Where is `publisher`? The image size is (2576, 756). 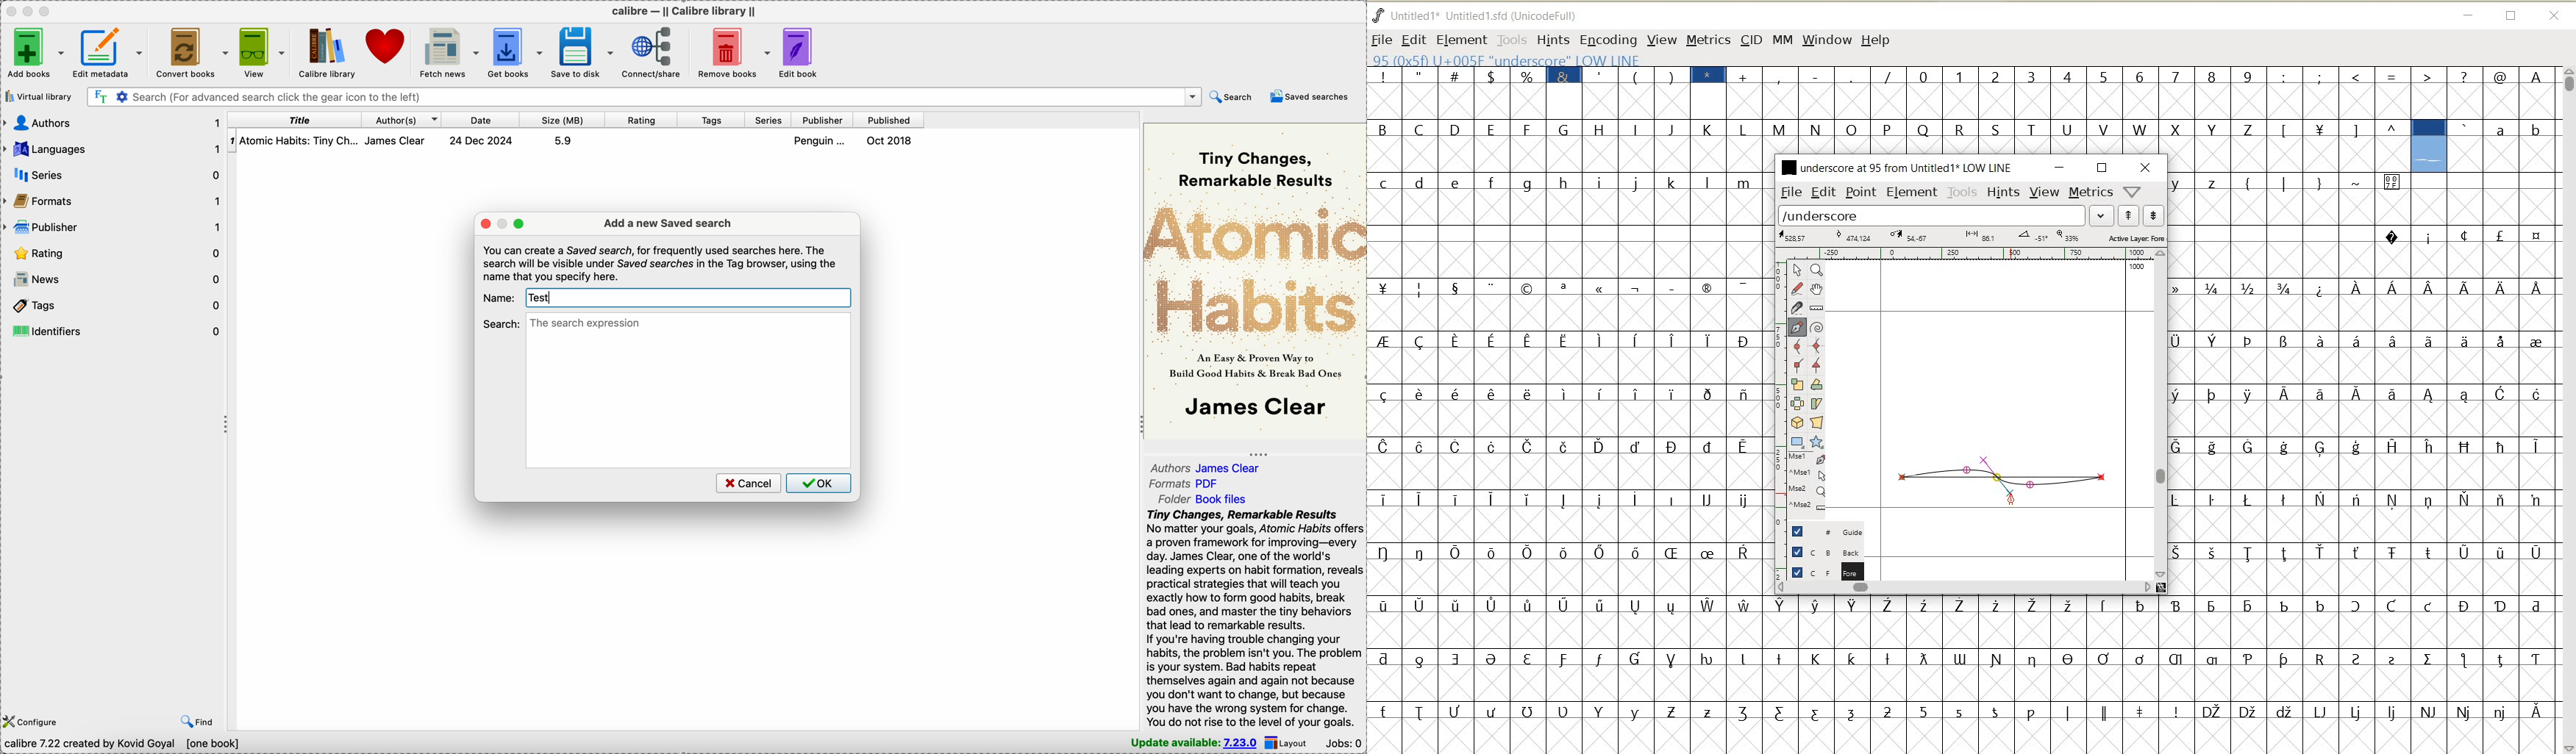
publisher is located at coordinates (824, 121).